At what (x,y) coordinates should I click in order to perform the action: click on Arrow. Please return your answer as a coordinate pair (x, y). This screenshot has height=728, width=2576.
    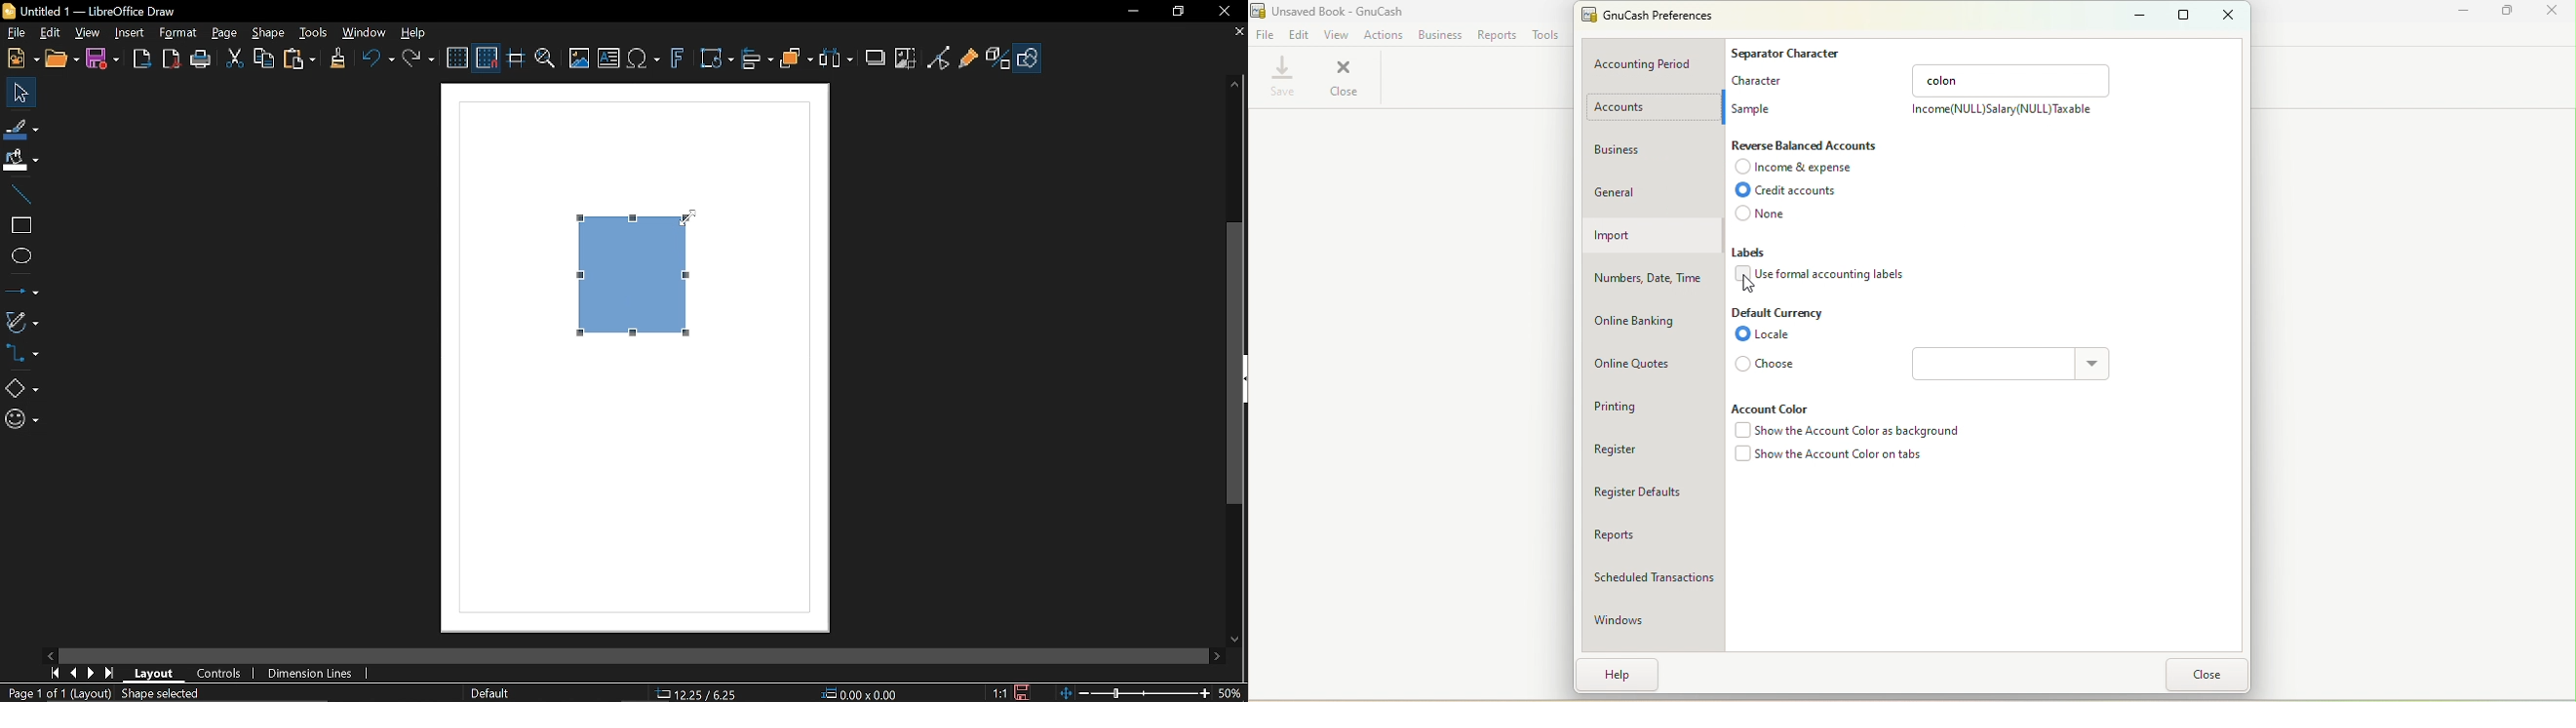
    Looking at the image, I should click on (21, 289).